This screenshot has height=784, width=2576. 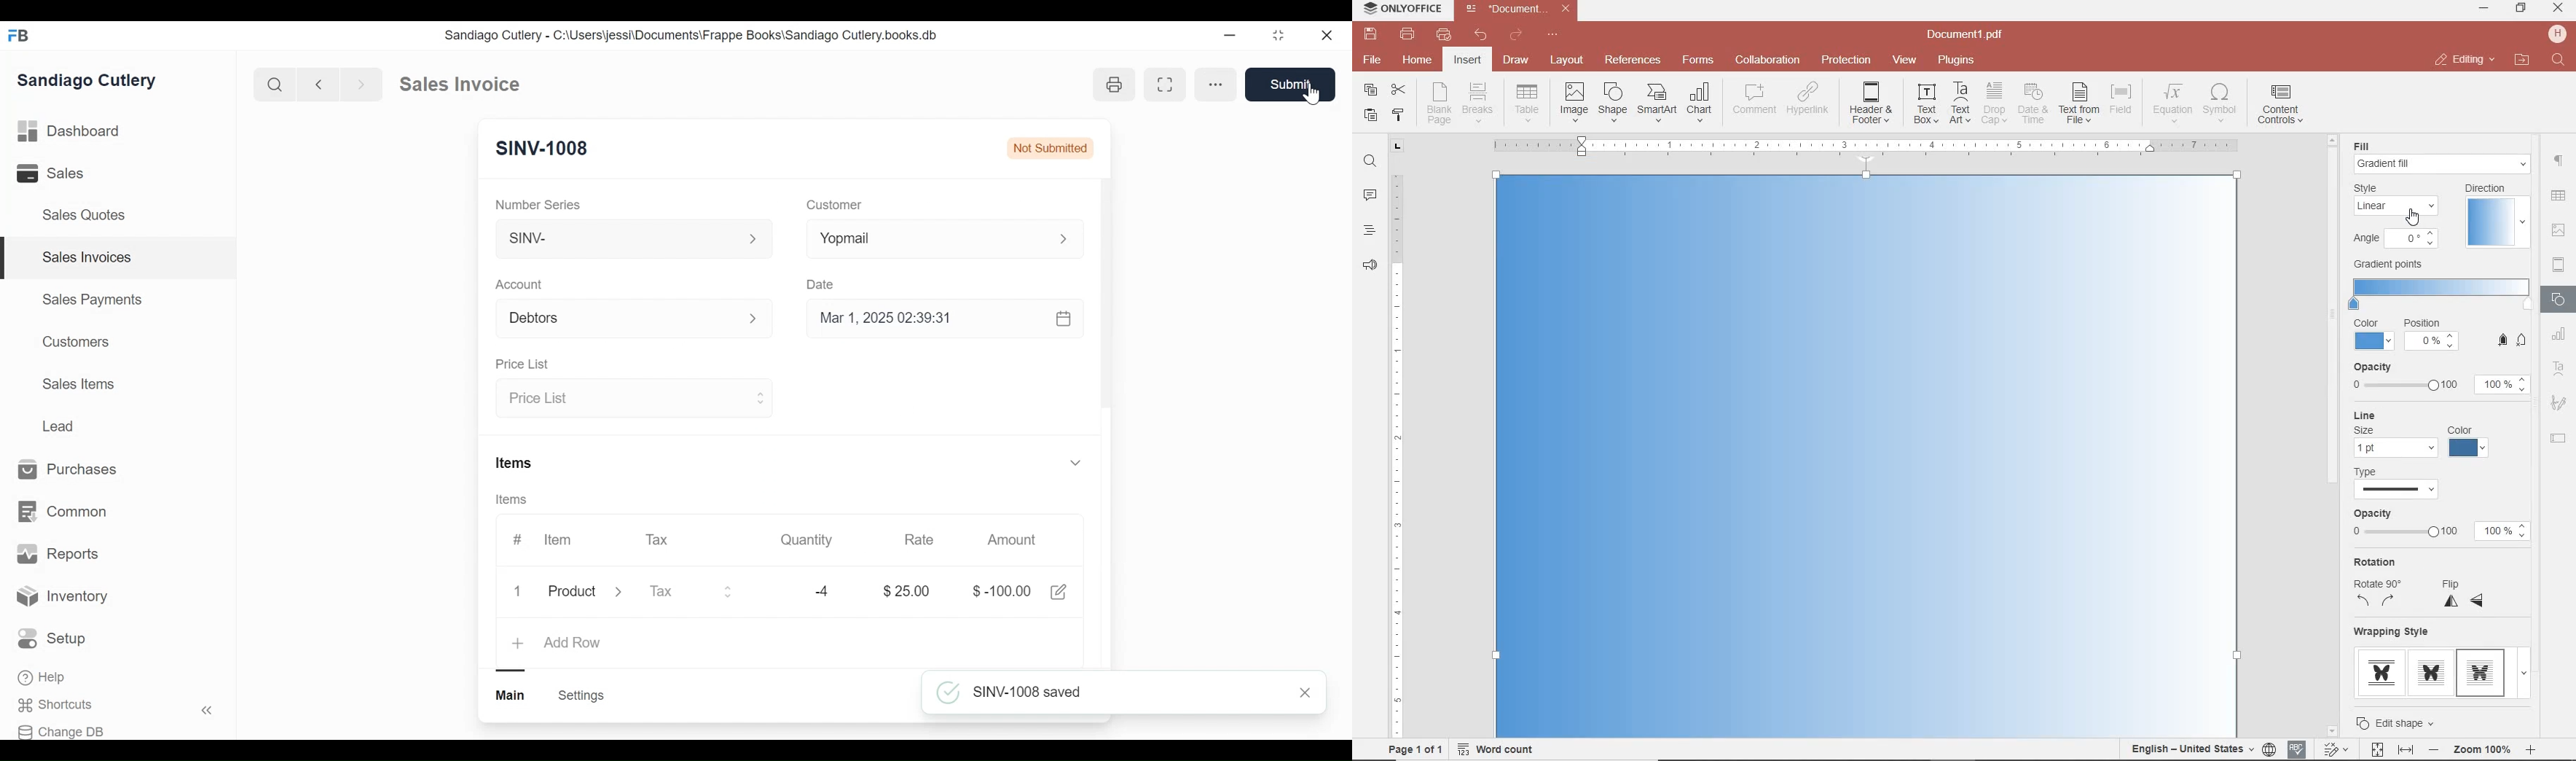 What do you see at coordinates (56, 552) in the screenshot?
I see `Reports` at bounding box center [56, 552].